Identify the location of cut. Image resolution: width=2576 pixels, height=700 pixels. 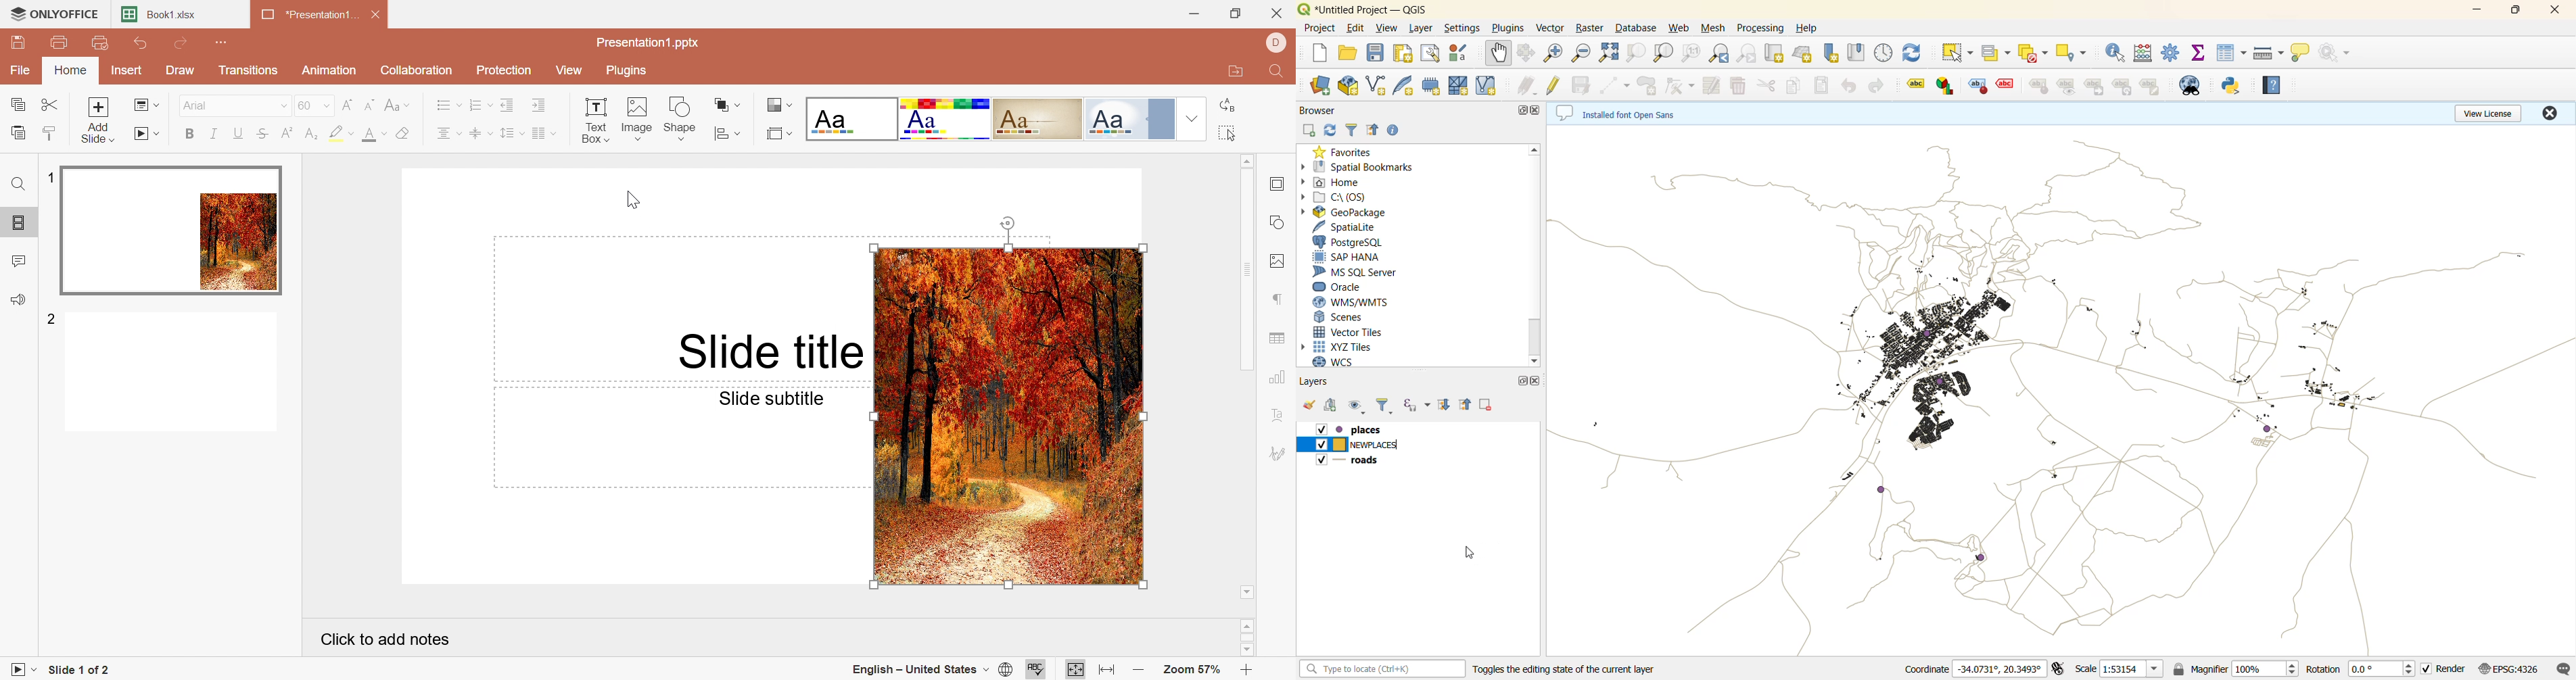
(1765, 85).